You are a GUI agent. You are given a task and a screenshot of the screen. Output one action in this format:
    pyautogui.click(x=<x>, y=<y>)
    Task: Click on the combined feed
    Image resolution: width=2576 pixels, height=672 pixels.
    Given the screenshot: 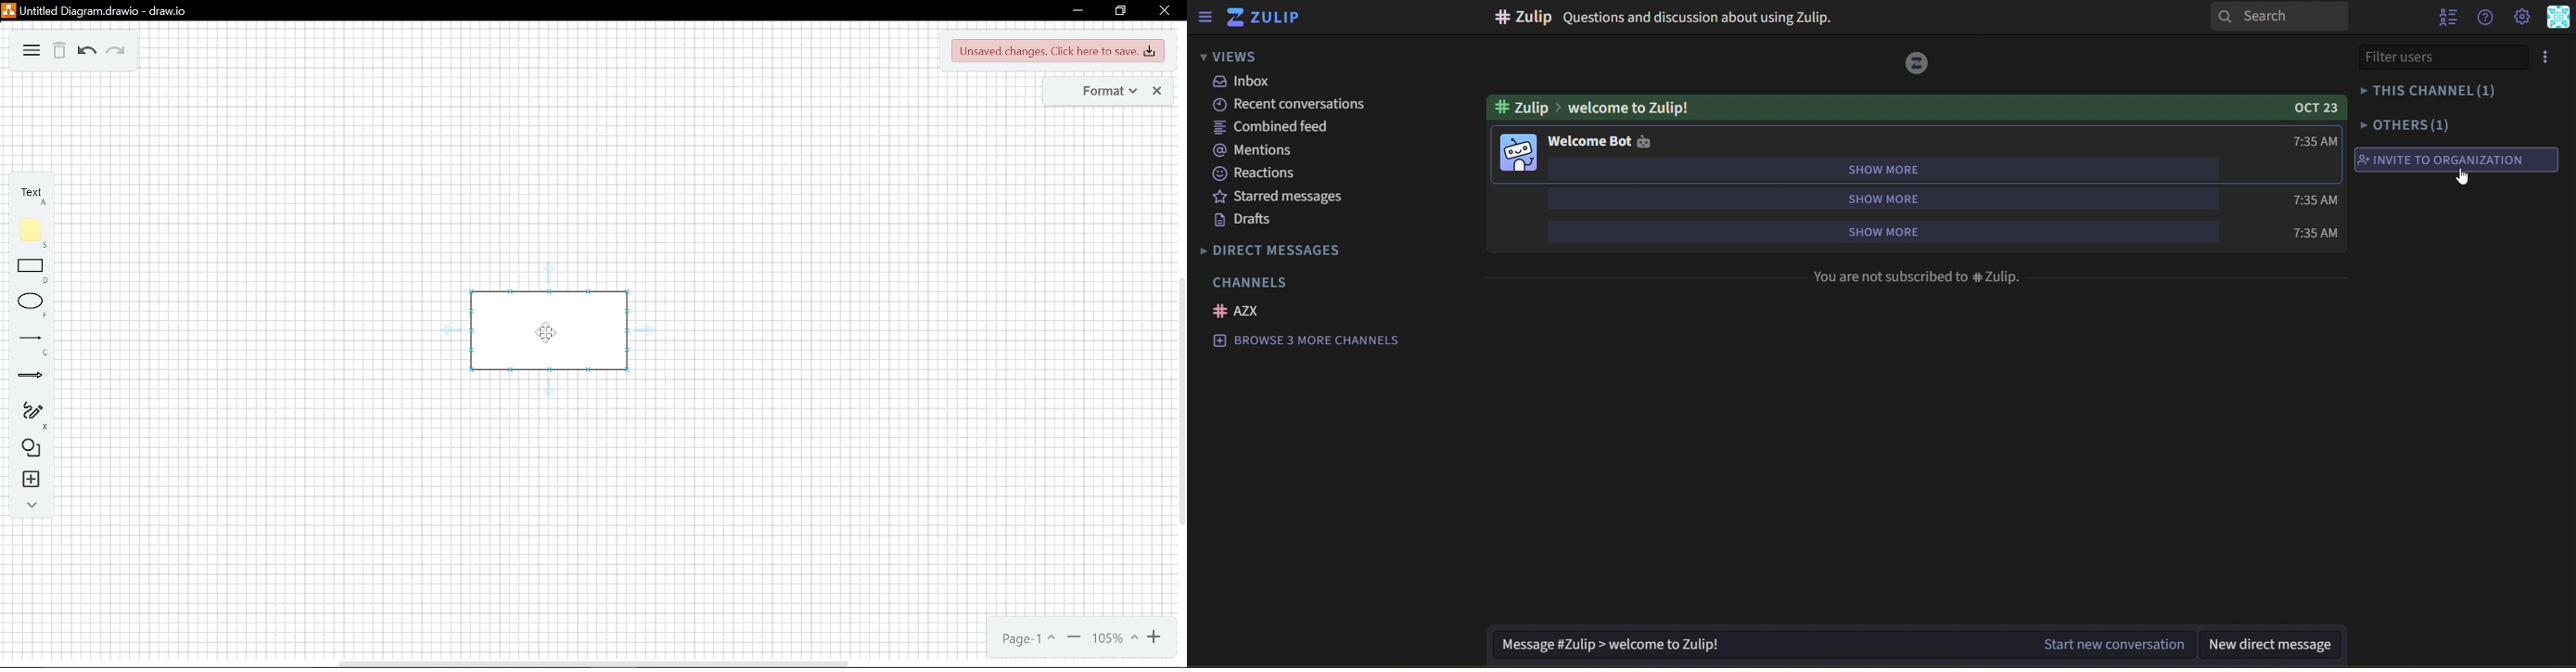 What is the action you would take?
    pyautogui.click(x=1274, y=128)
    